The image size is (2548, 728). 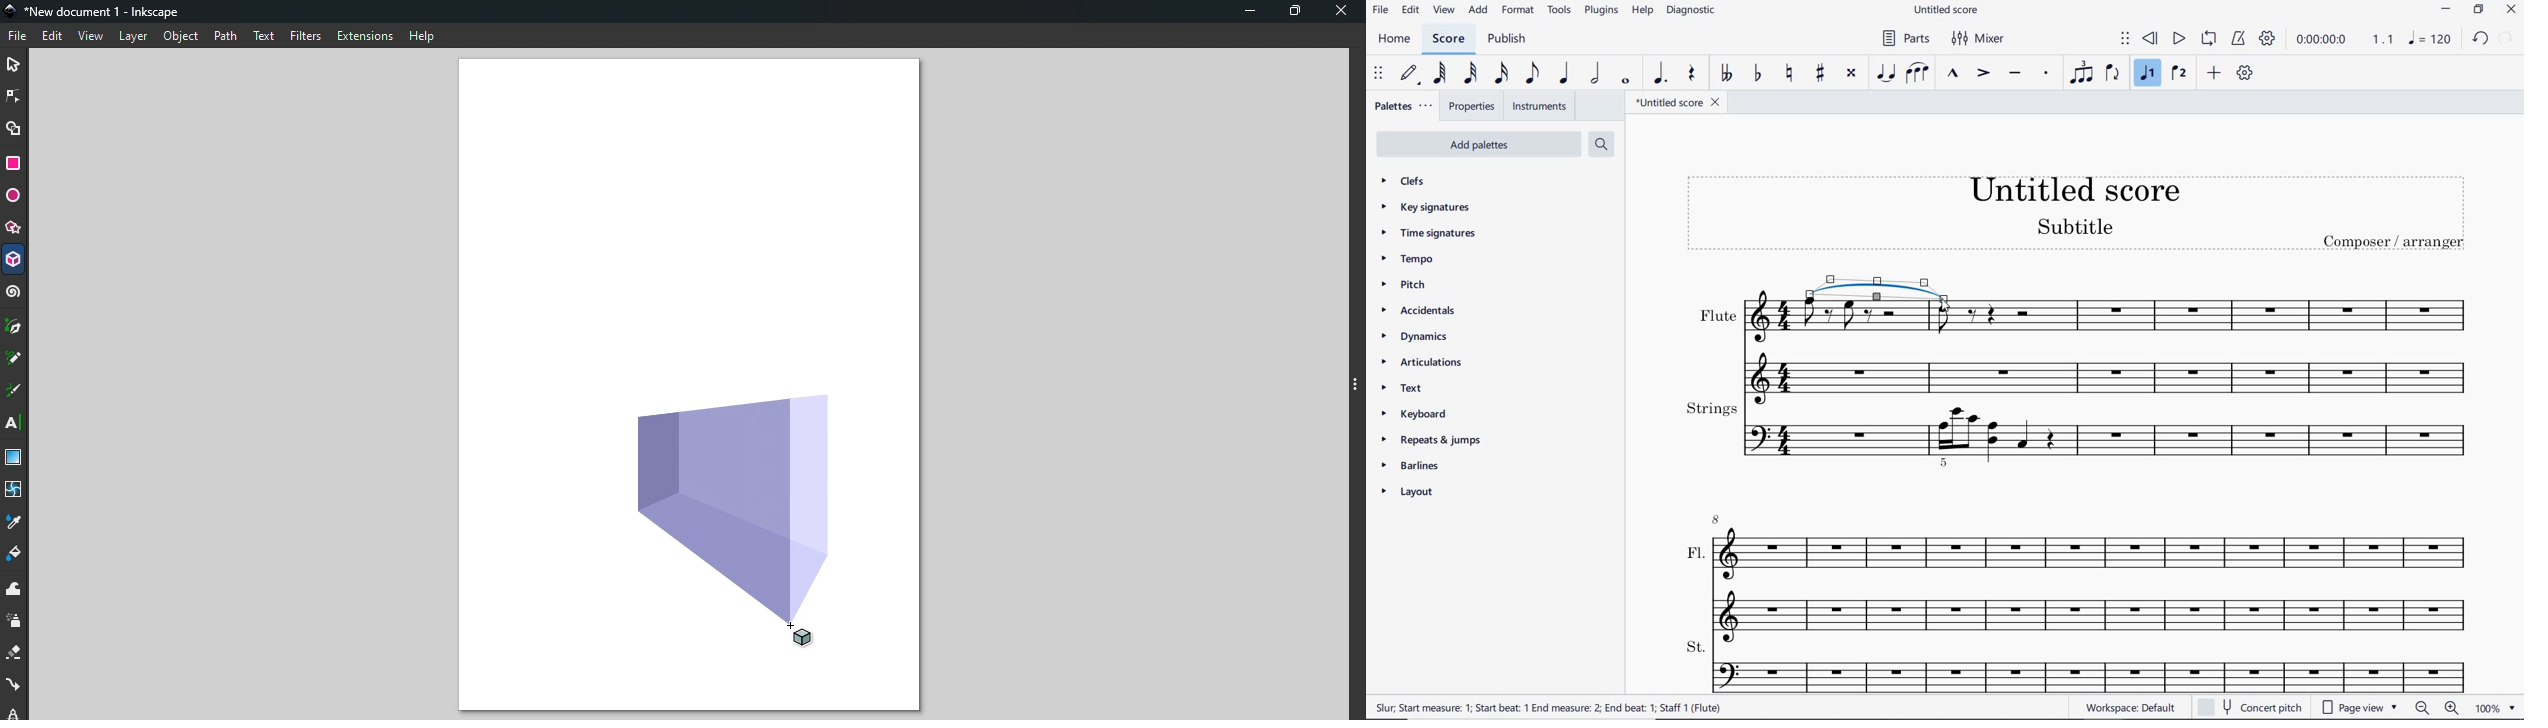 I want to click on INSTRUMENTS, so click(x=1538, y=106).